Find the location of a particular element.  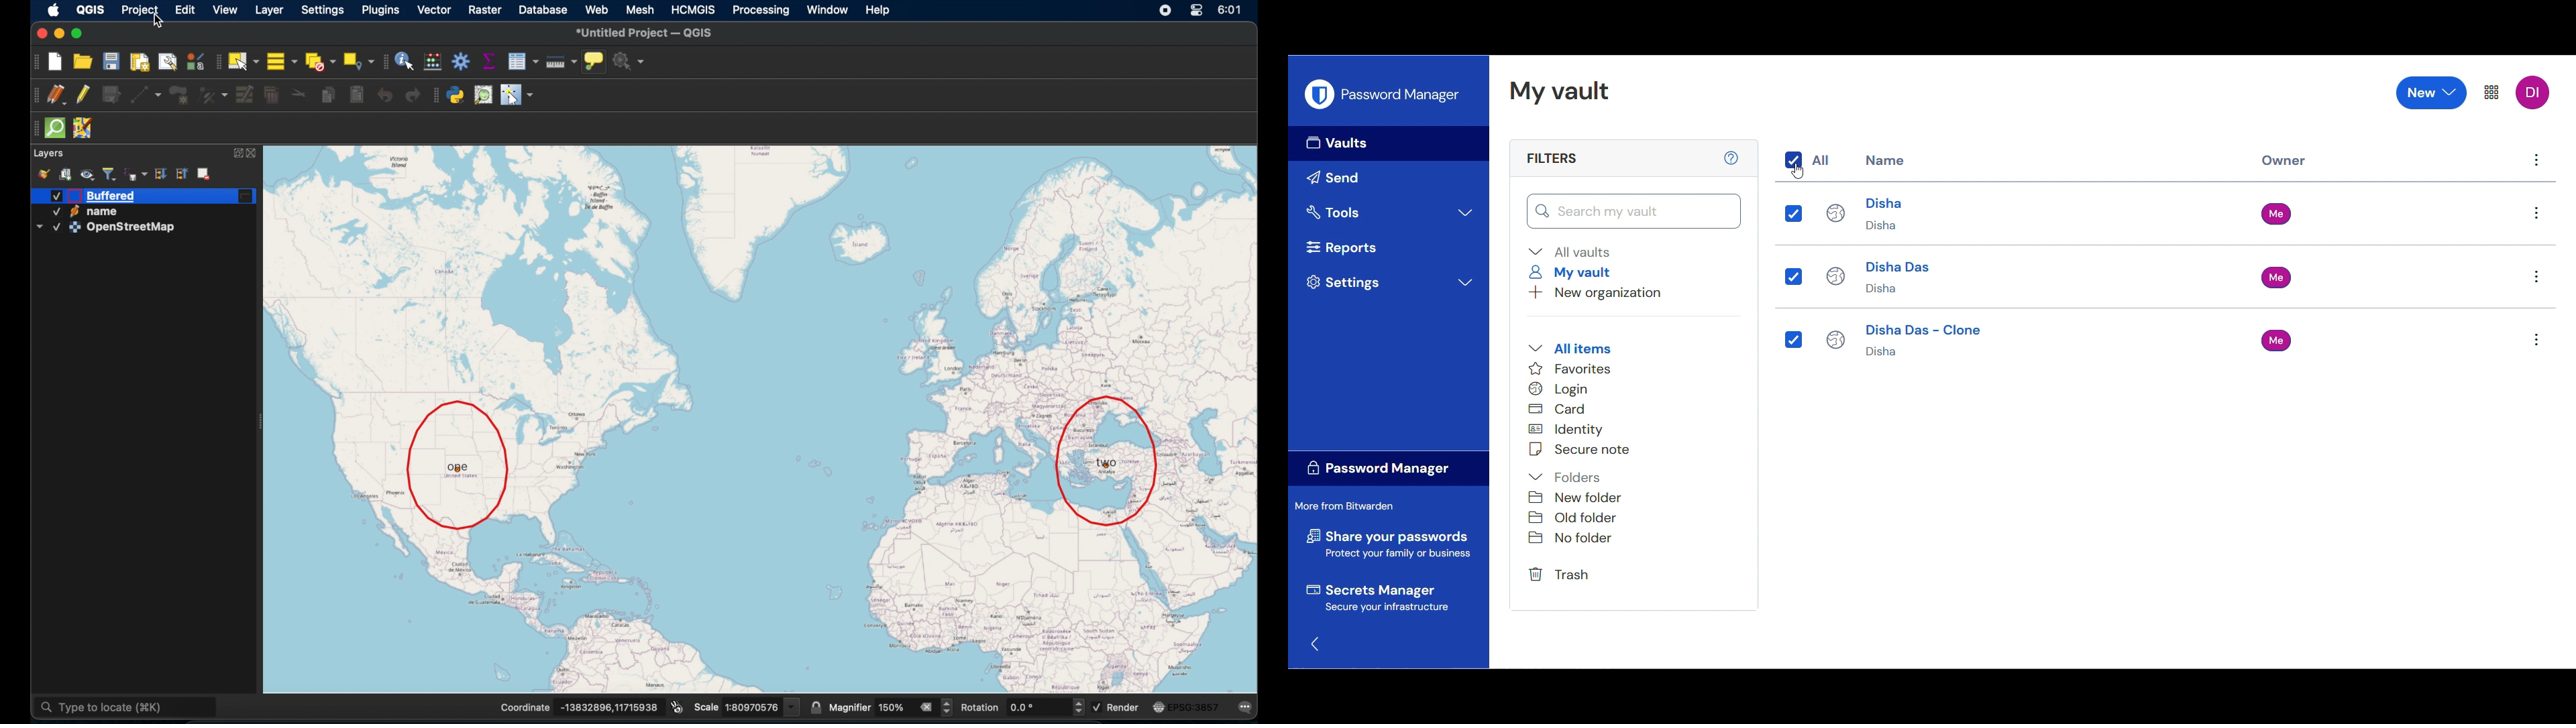

osm place search is located at coordinates (482, 95).